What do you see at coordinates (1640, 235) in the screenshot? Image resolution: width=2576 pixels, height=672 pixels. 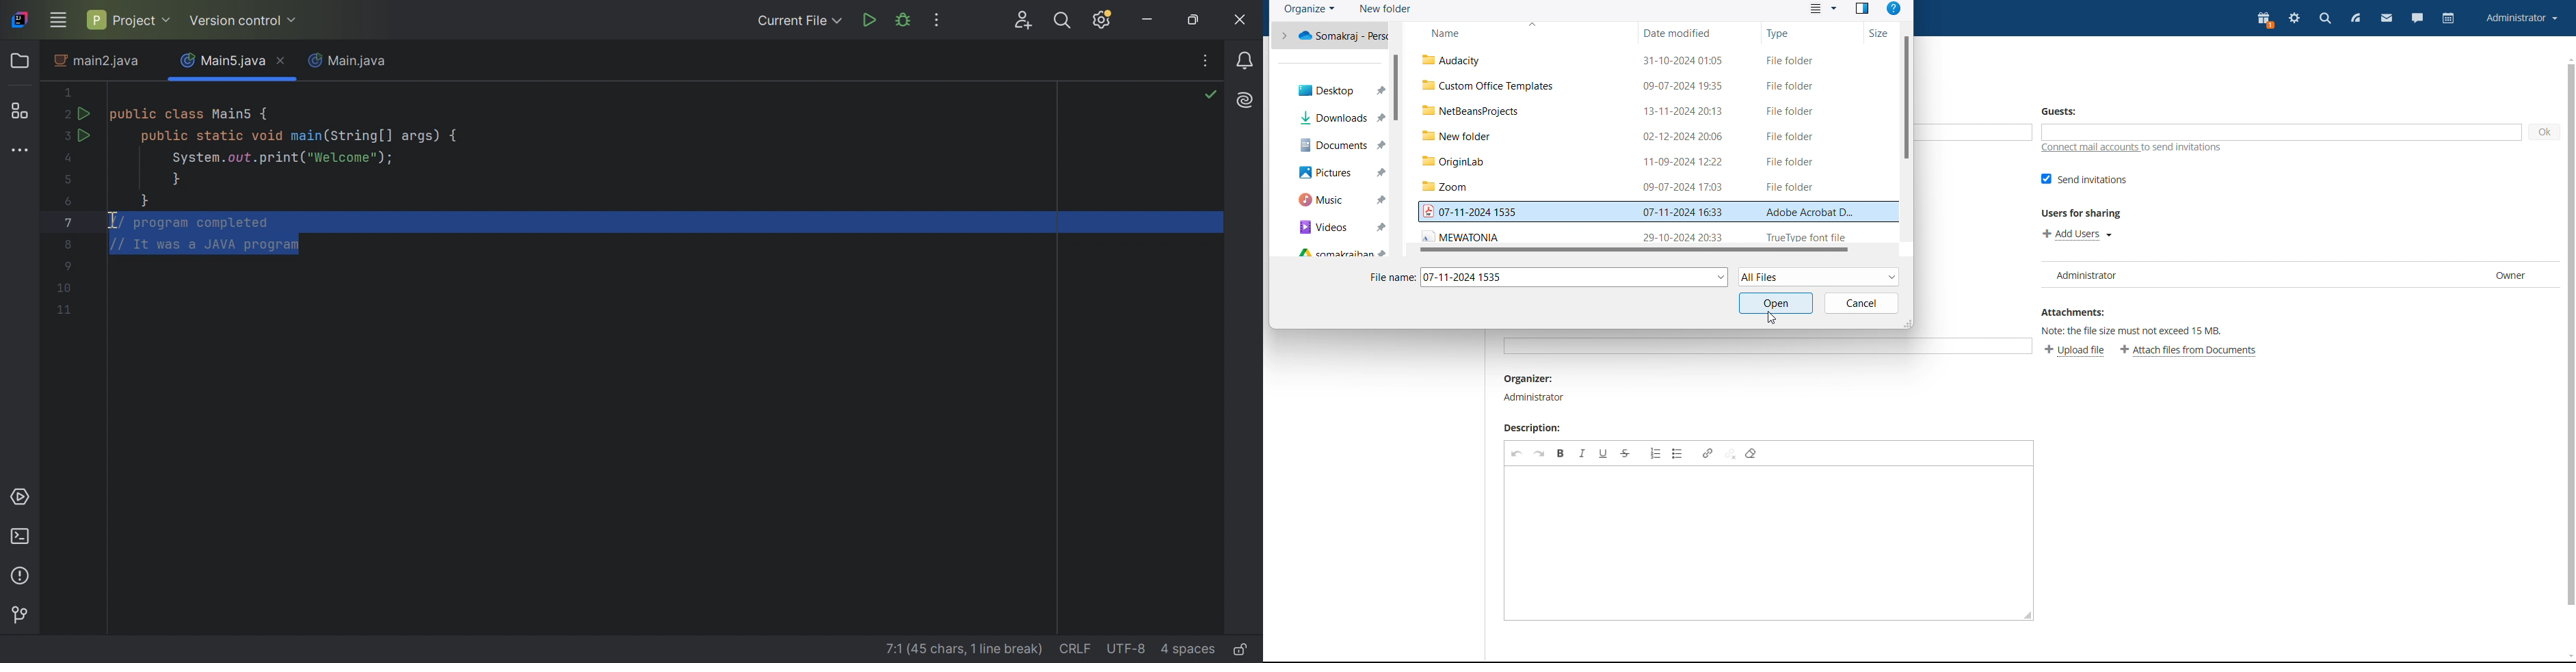 I see `` at bounding box center [1640, 235].